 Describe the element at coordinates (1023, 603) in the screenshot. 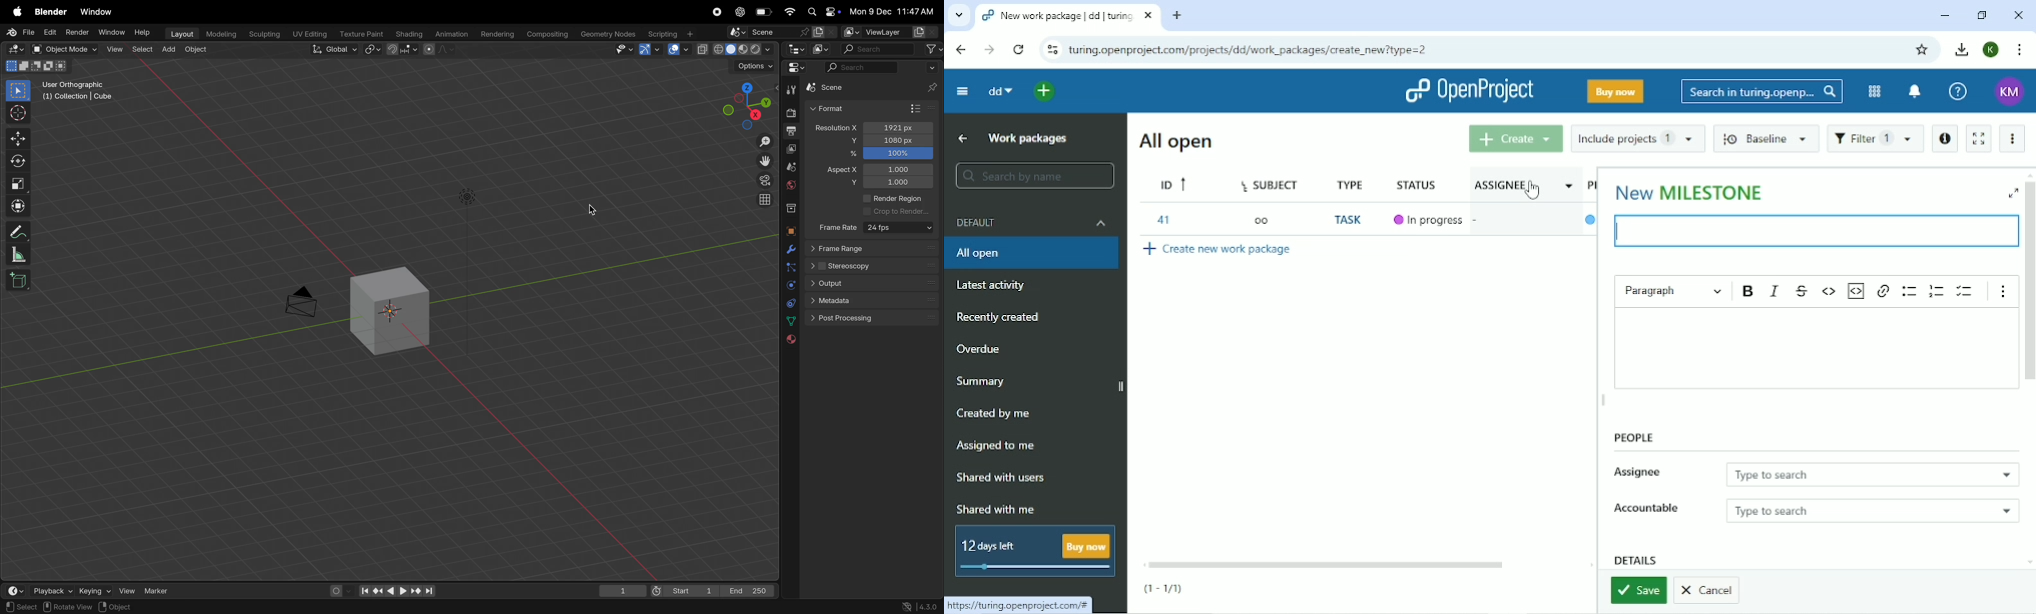

I see `Link` at that location.